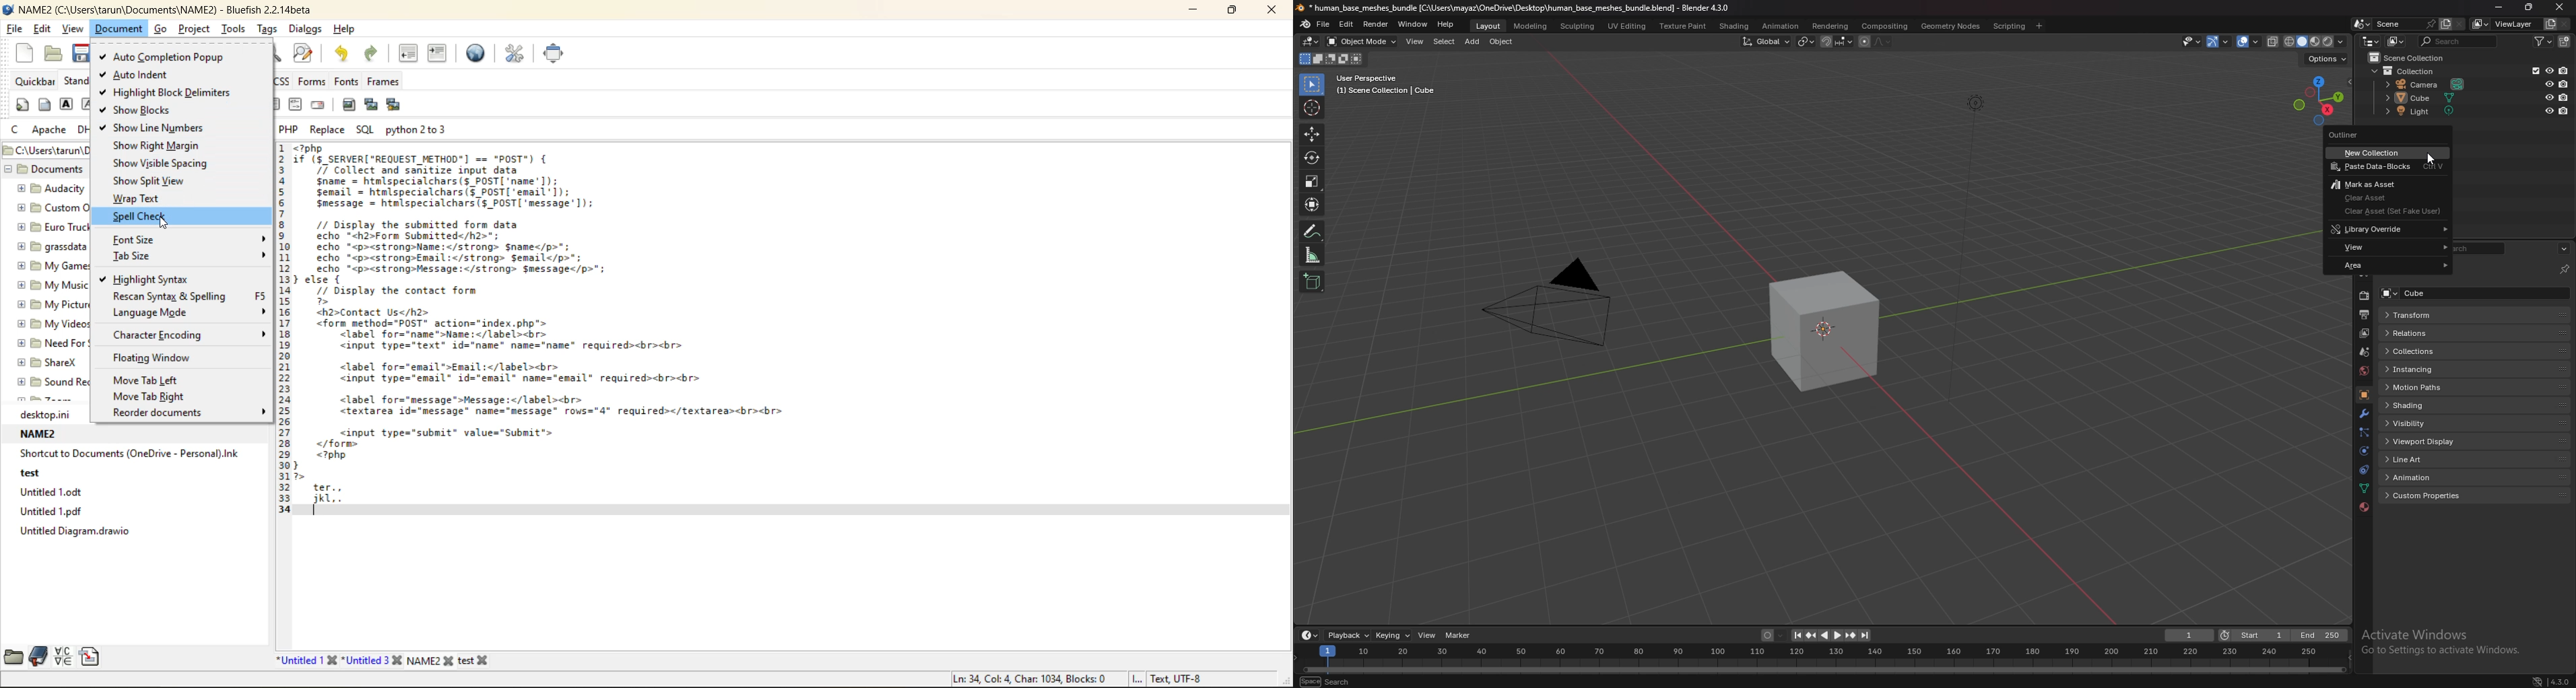 The image size is (2576, 700). What do you see at coordinates (149, 279) in the screenshot?
I see `highlight syntax` at bounding box center [149, 279].